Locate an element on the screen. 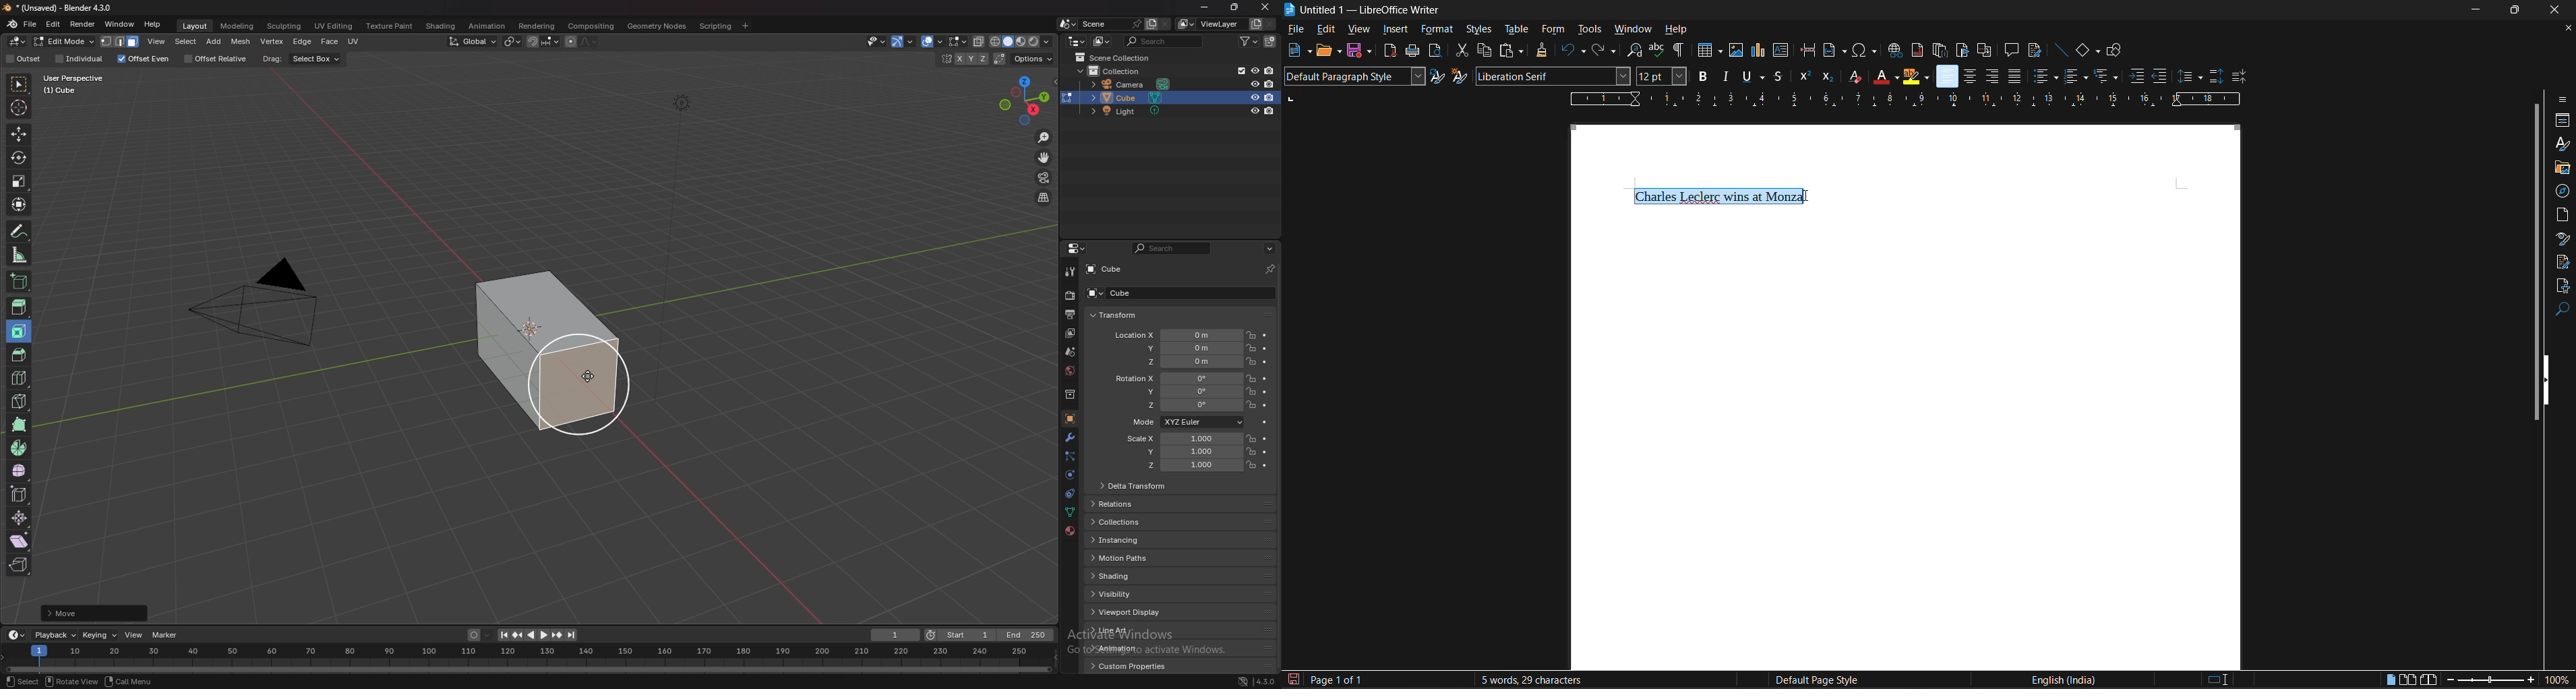 This screenshot has height=700, width=2576. close document is located at coordinates (2564, 28).